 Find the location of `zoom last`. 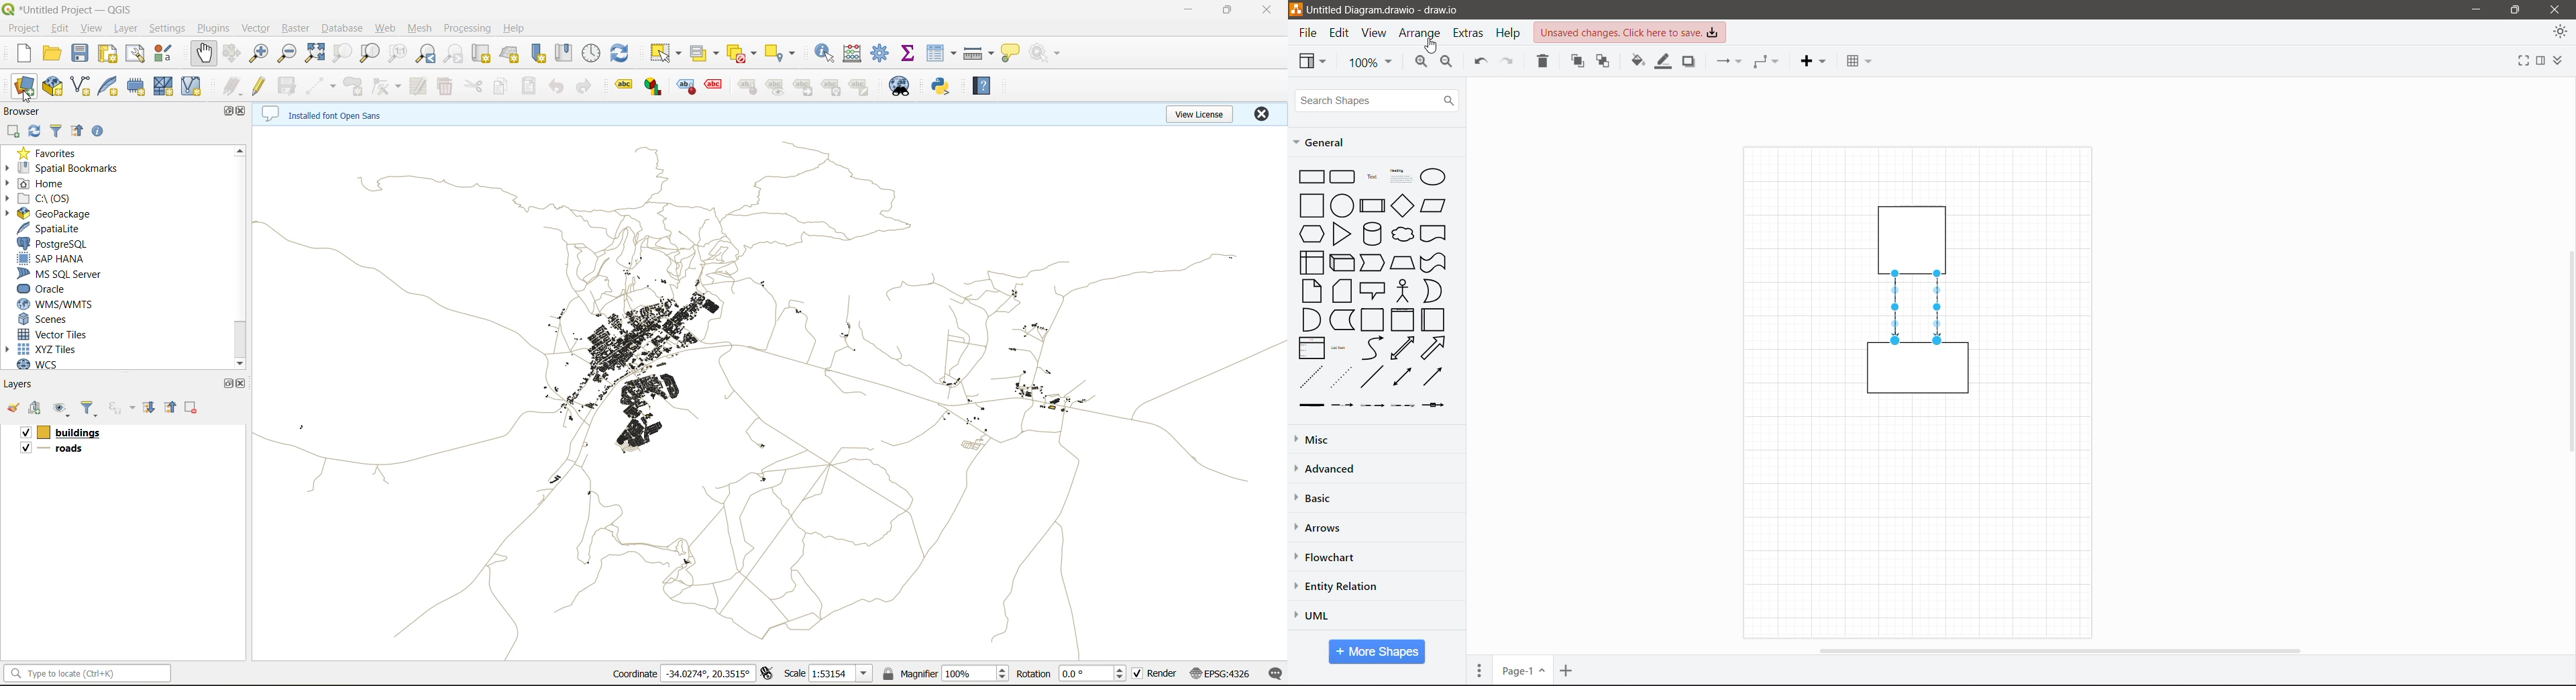

zoom last is located at coordinates (425, 54).